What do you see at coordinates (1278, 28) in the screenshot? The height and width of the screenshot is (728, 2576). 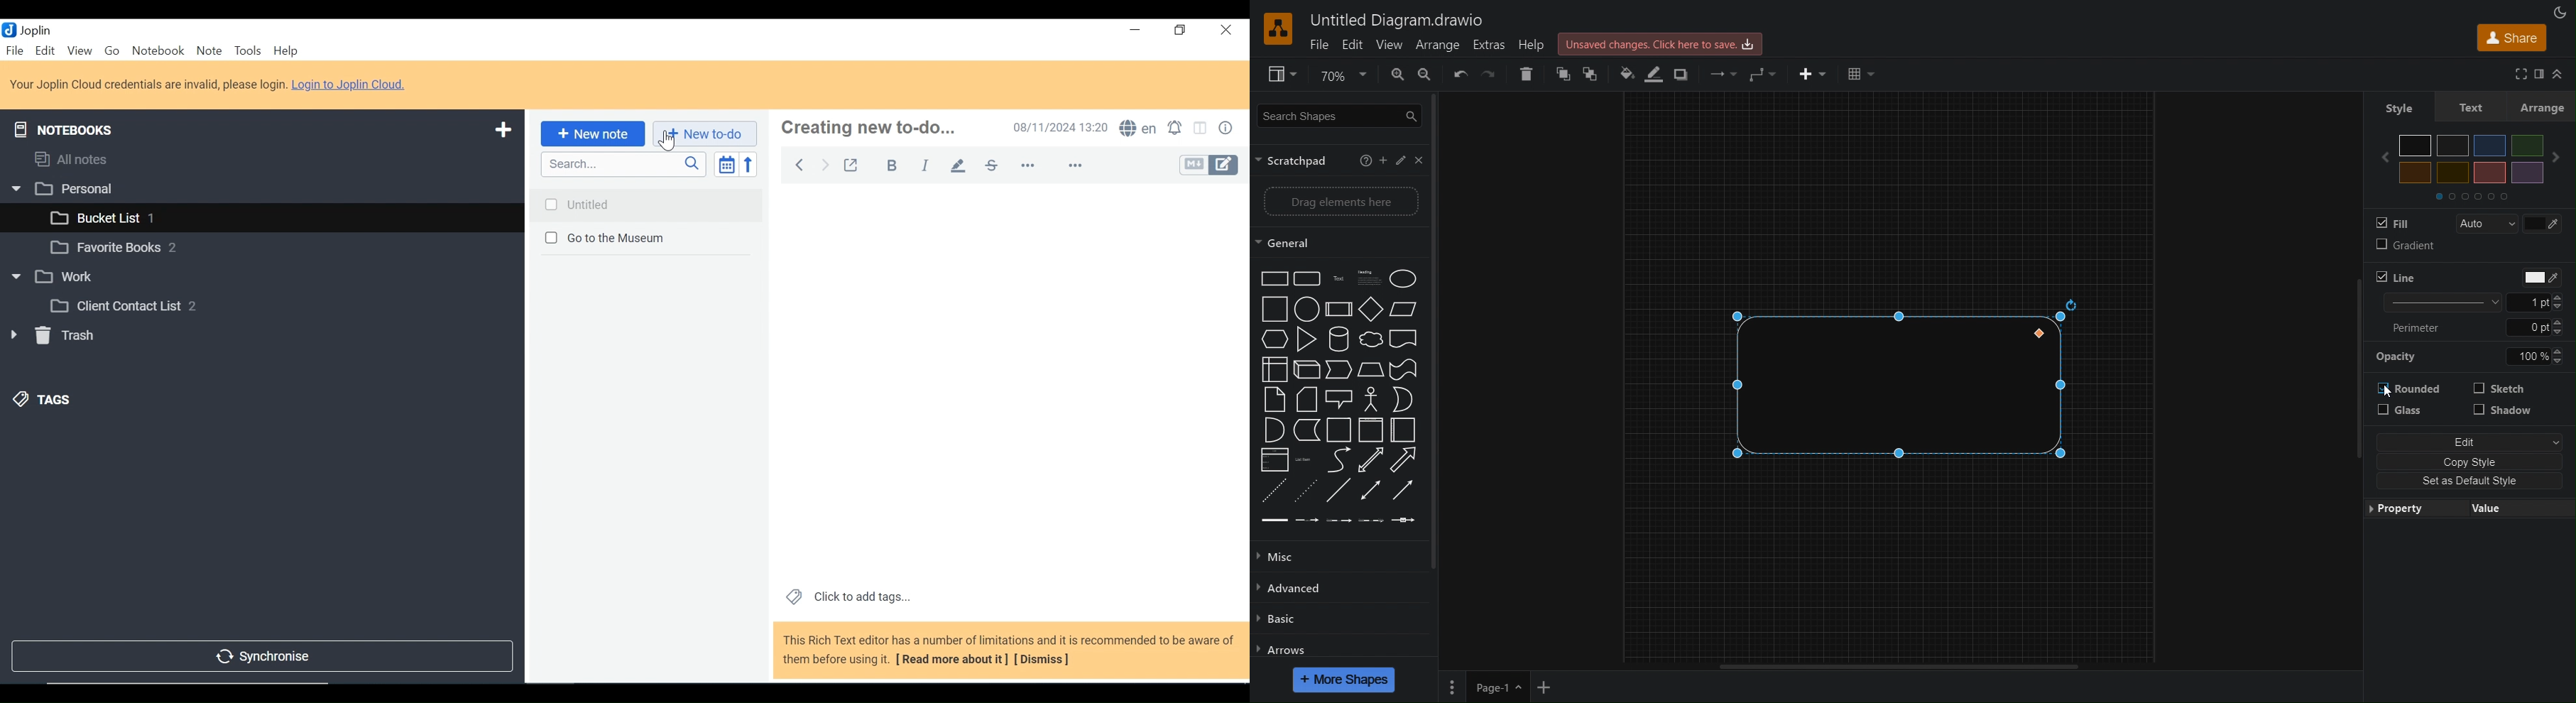 I see `Logo` at bounding box center [1278, 28].